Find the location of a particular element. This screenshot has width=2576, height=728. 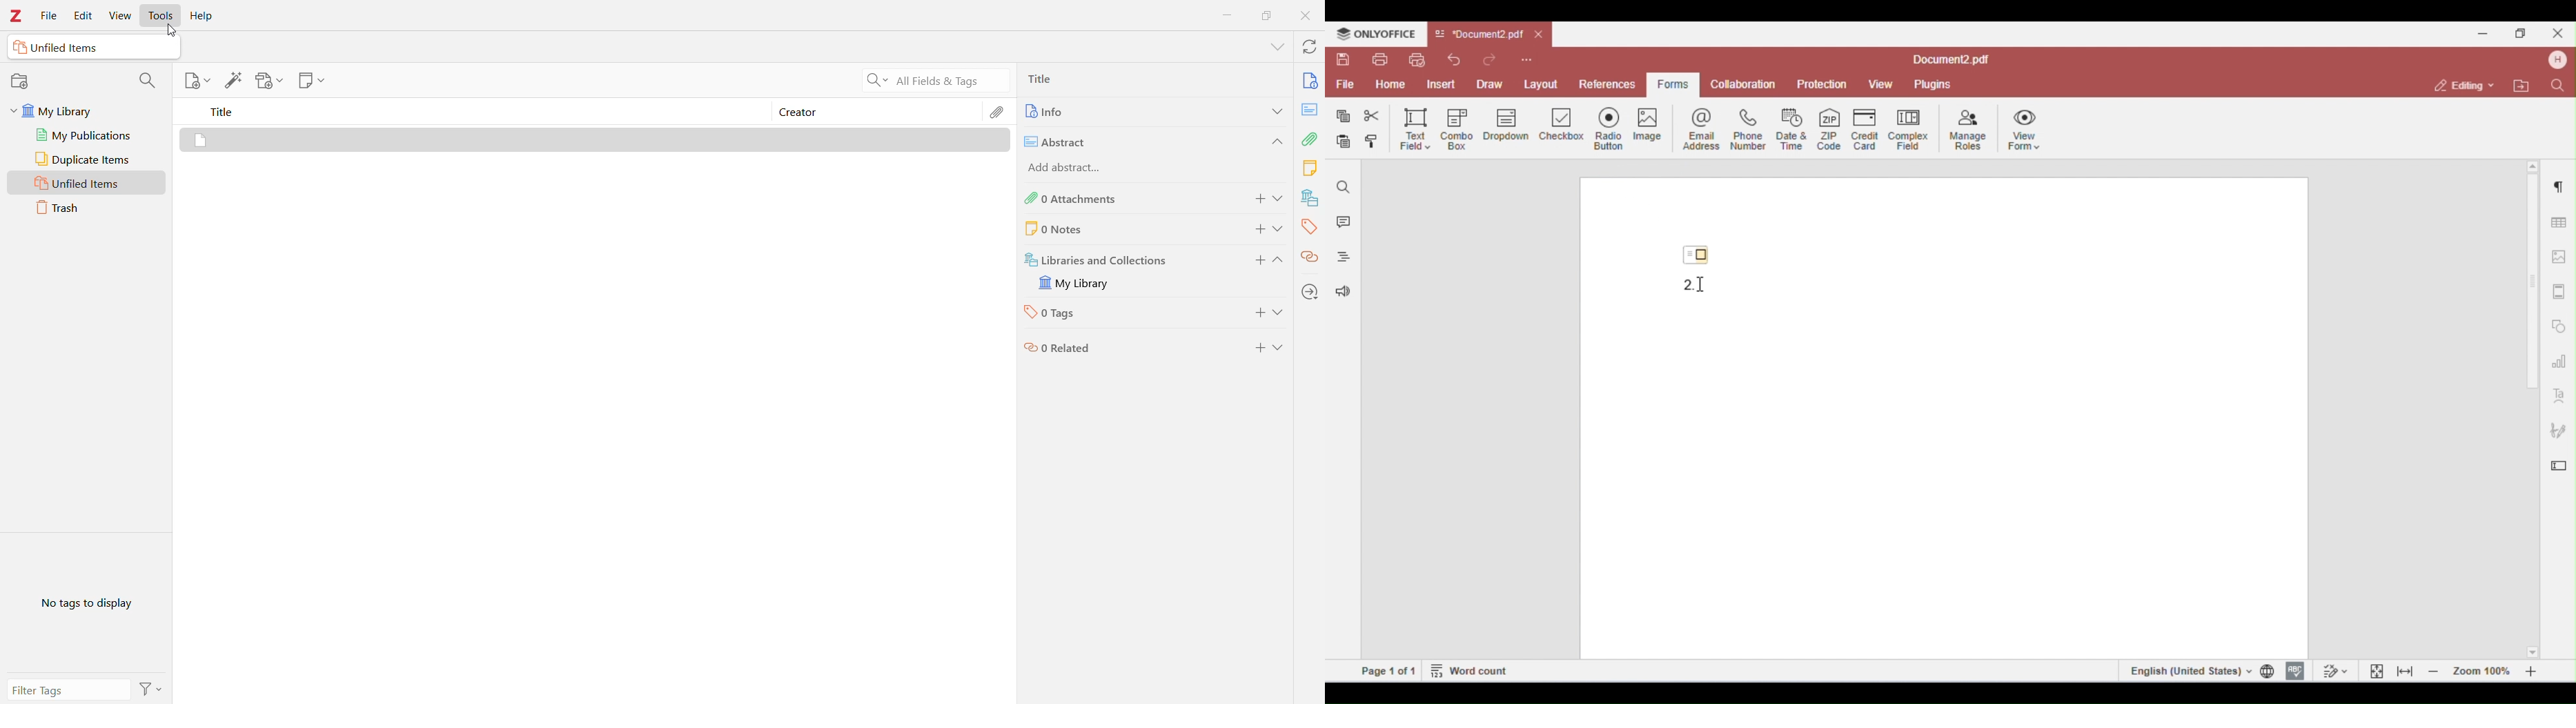

Sync with Zotero.org is located at coordinates (1309, 47).